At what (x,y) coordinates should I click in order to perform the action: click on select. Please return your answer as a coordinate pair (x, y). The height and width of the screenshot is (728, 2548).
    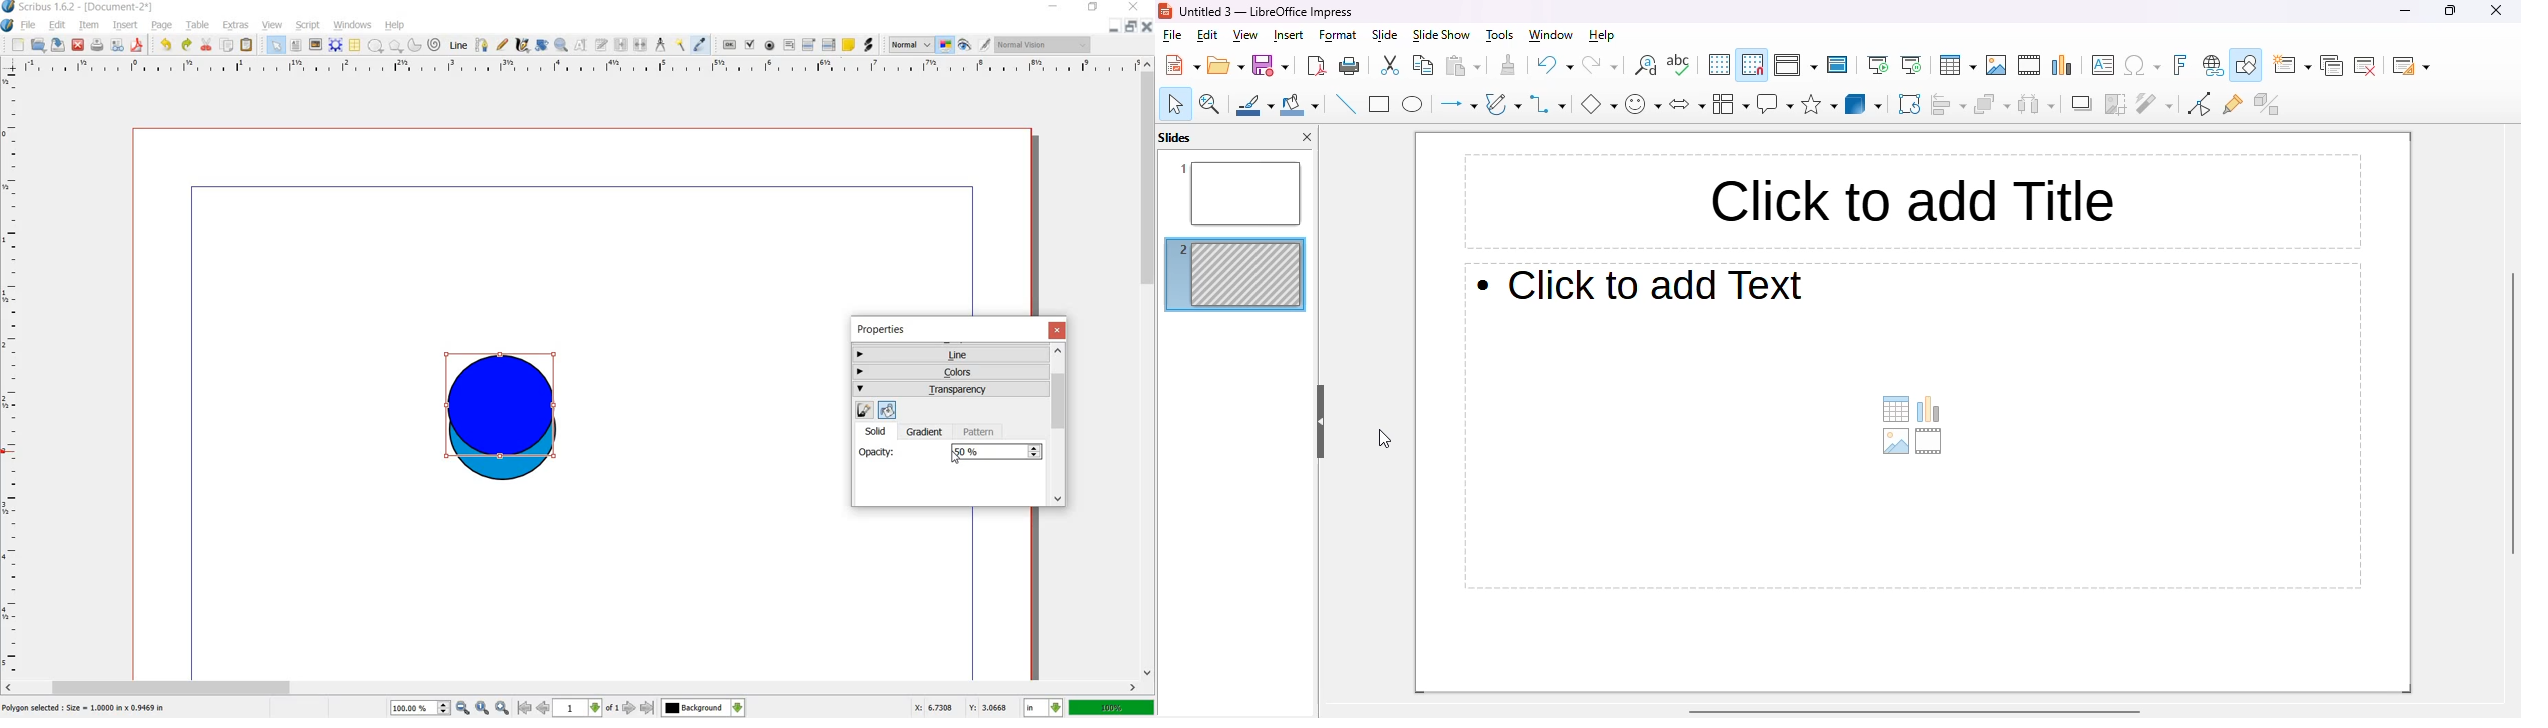
    Looking at the image, I should click on (1175, 103).